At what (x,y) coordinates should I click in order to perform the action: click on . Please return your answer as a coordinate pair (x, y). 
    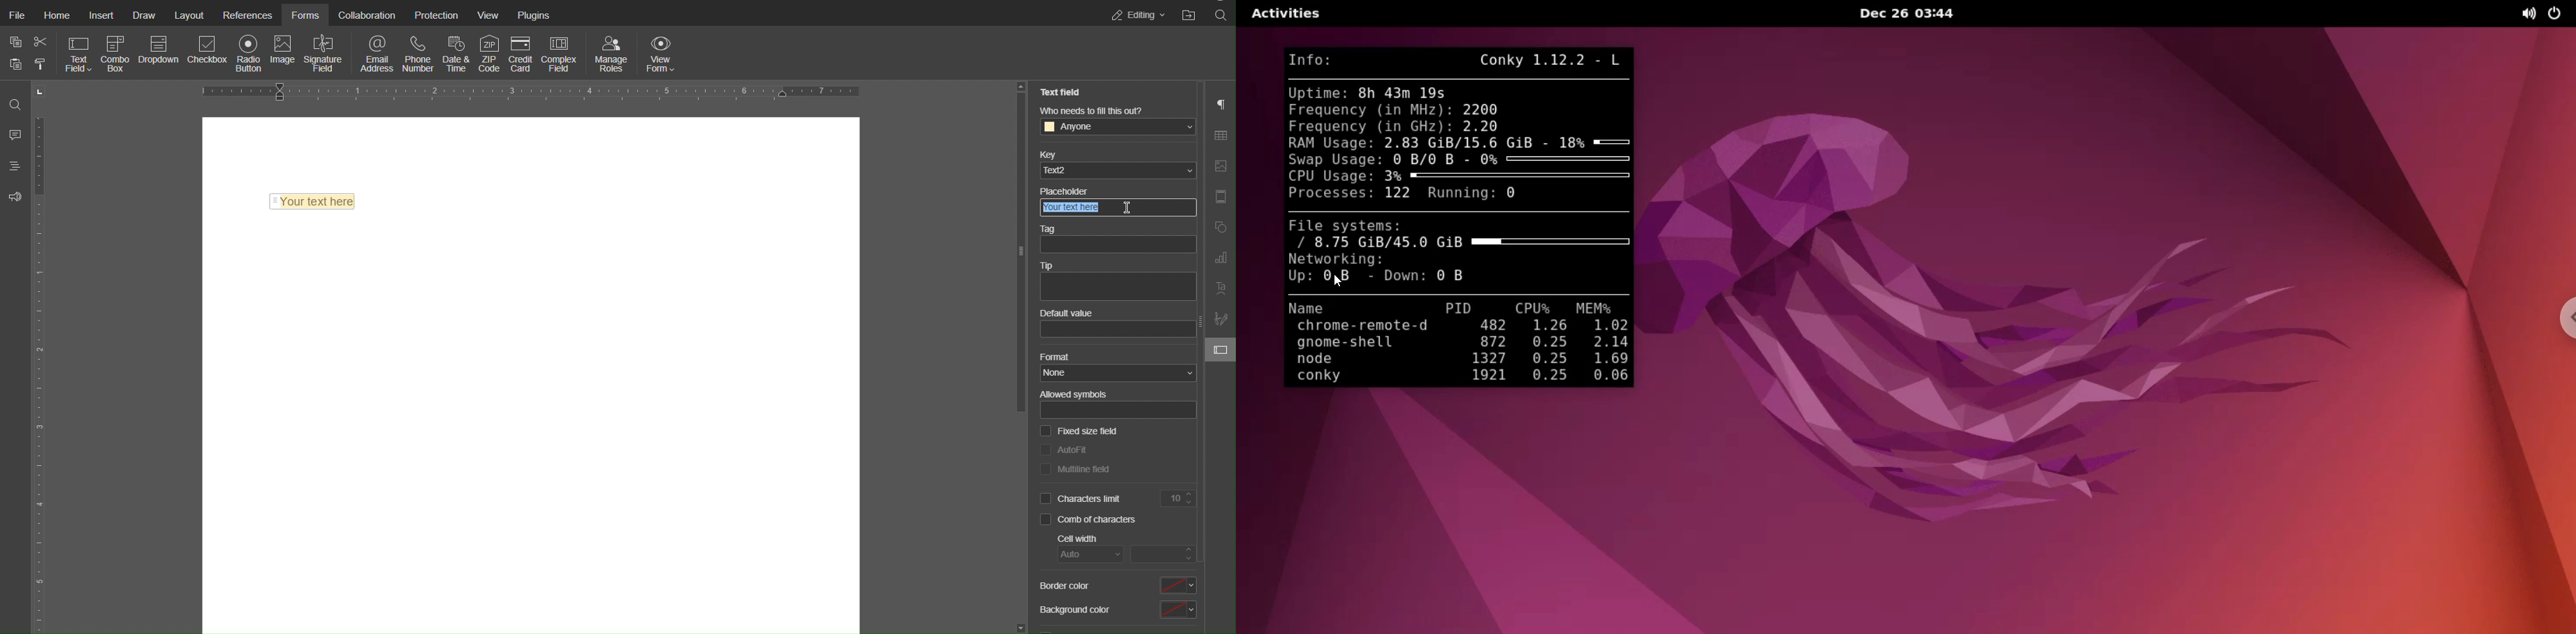
    Looking at the image, I should click on (1075, 191).